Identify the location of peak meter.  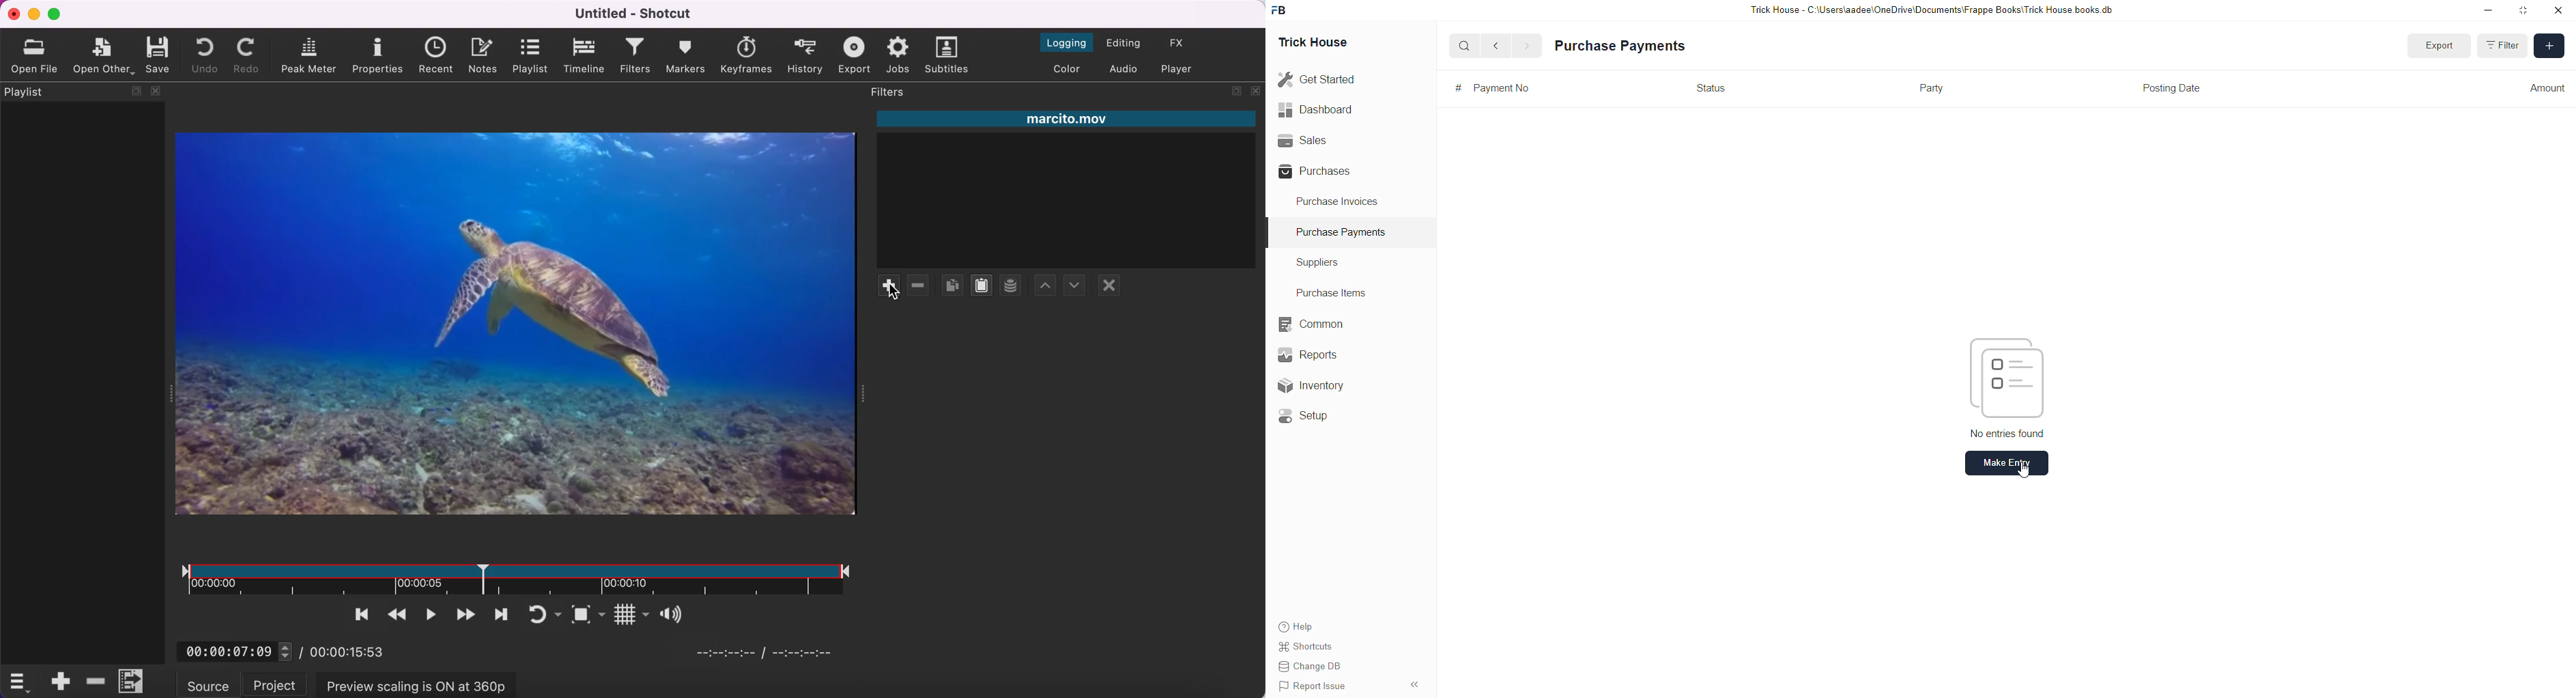
(307, 56).